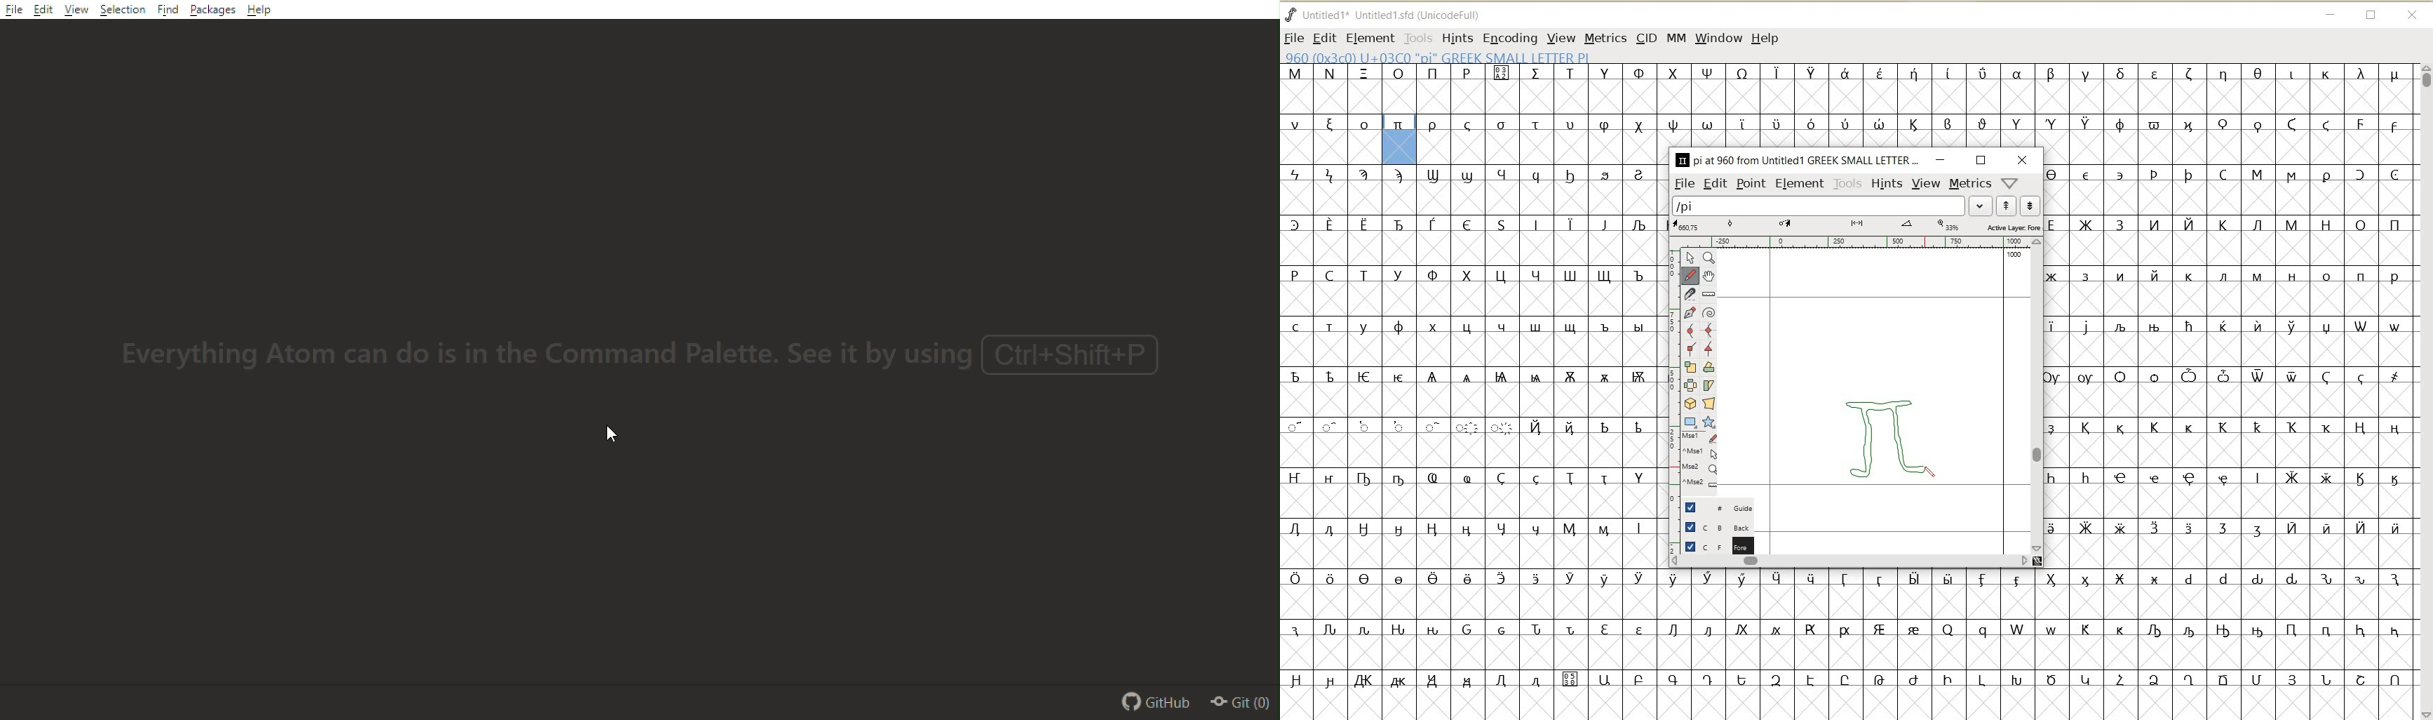 The width and height of the screenshot is (2436, 728). Describe the element at coordinates (1153, 701) in the screenshot. I see `github` at that location.